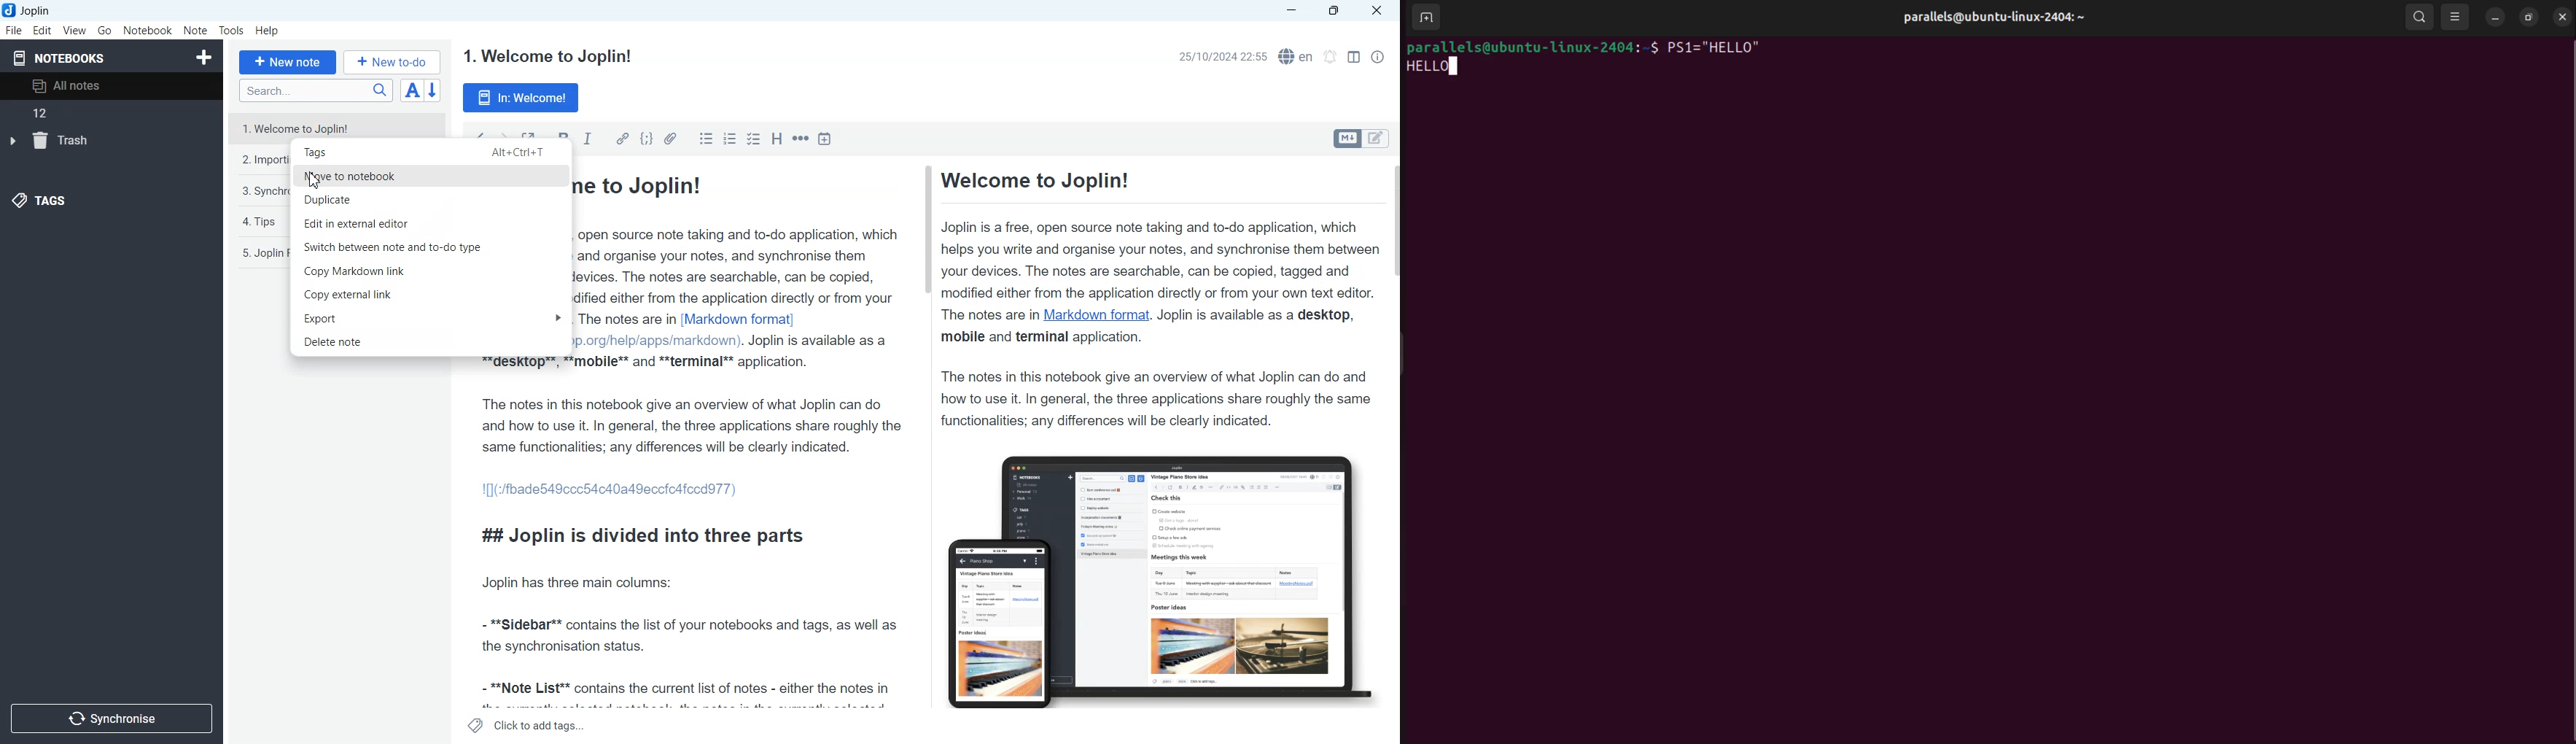 Image resolution: width=2576 pixels, height=756 pixels. I want to click on View , so click(74, 30).